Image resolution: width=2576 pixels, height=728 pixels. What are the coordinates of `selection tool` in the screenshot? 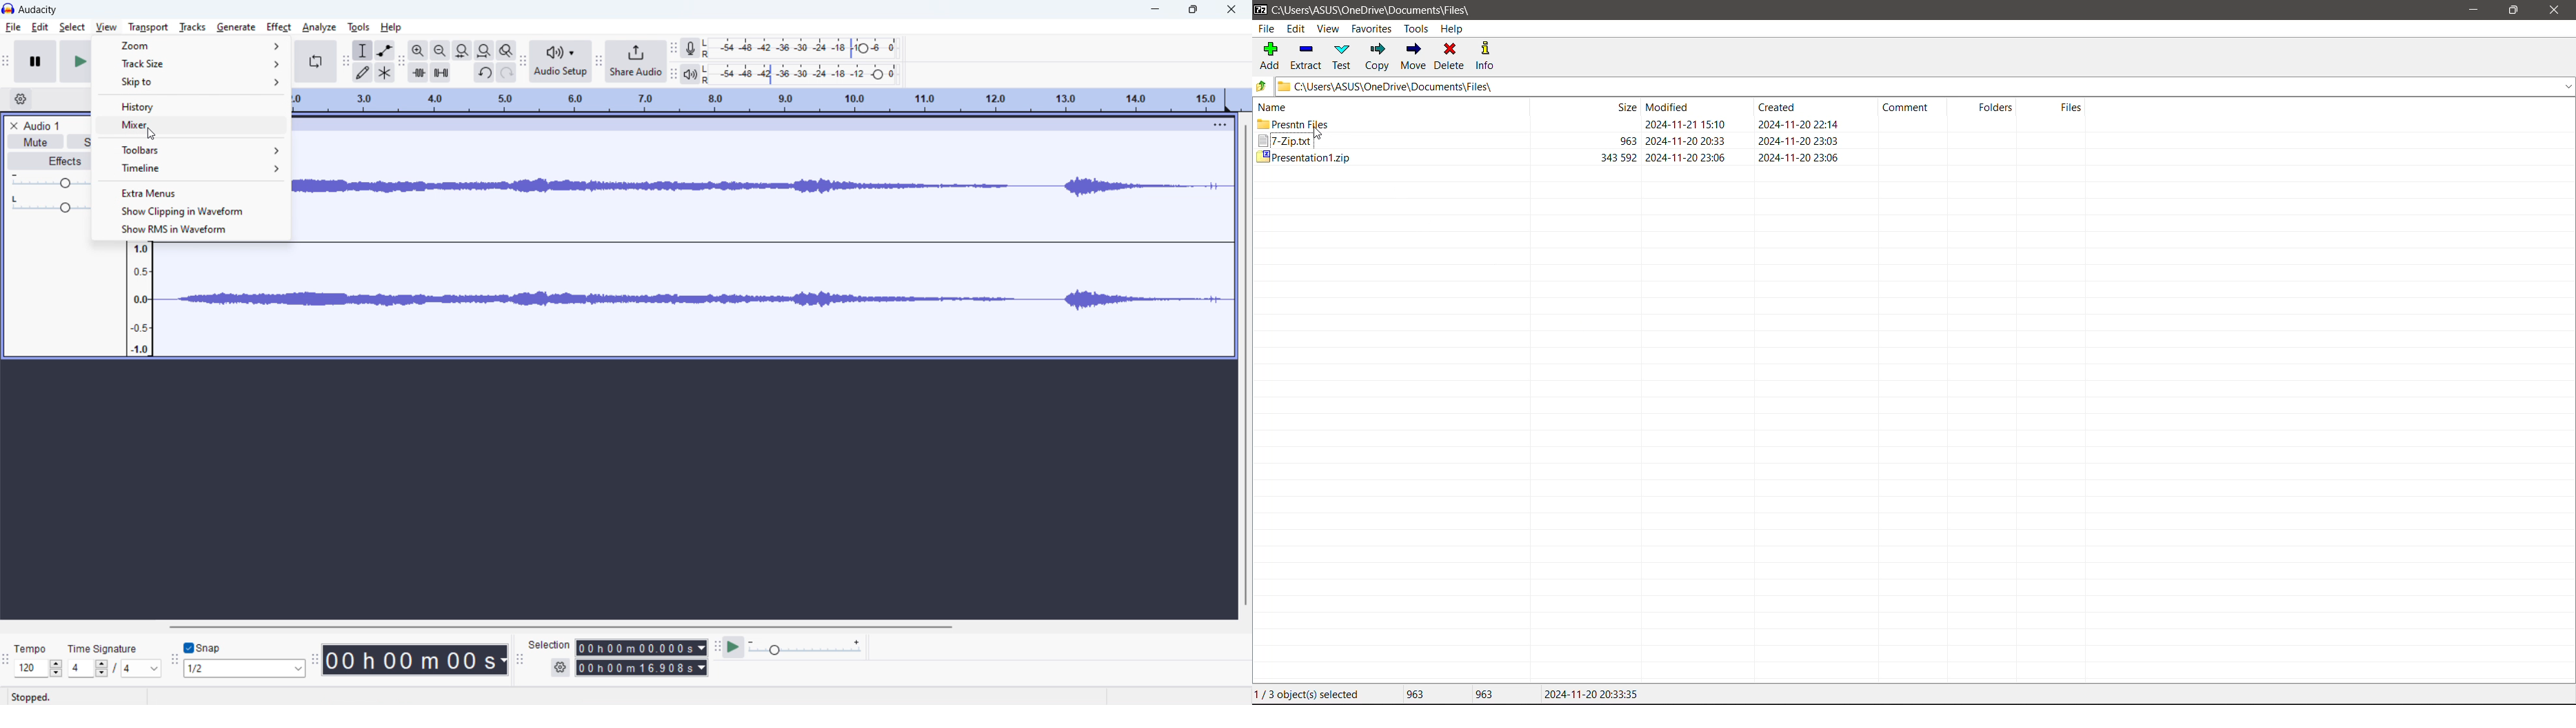 It's located at (362, 50).